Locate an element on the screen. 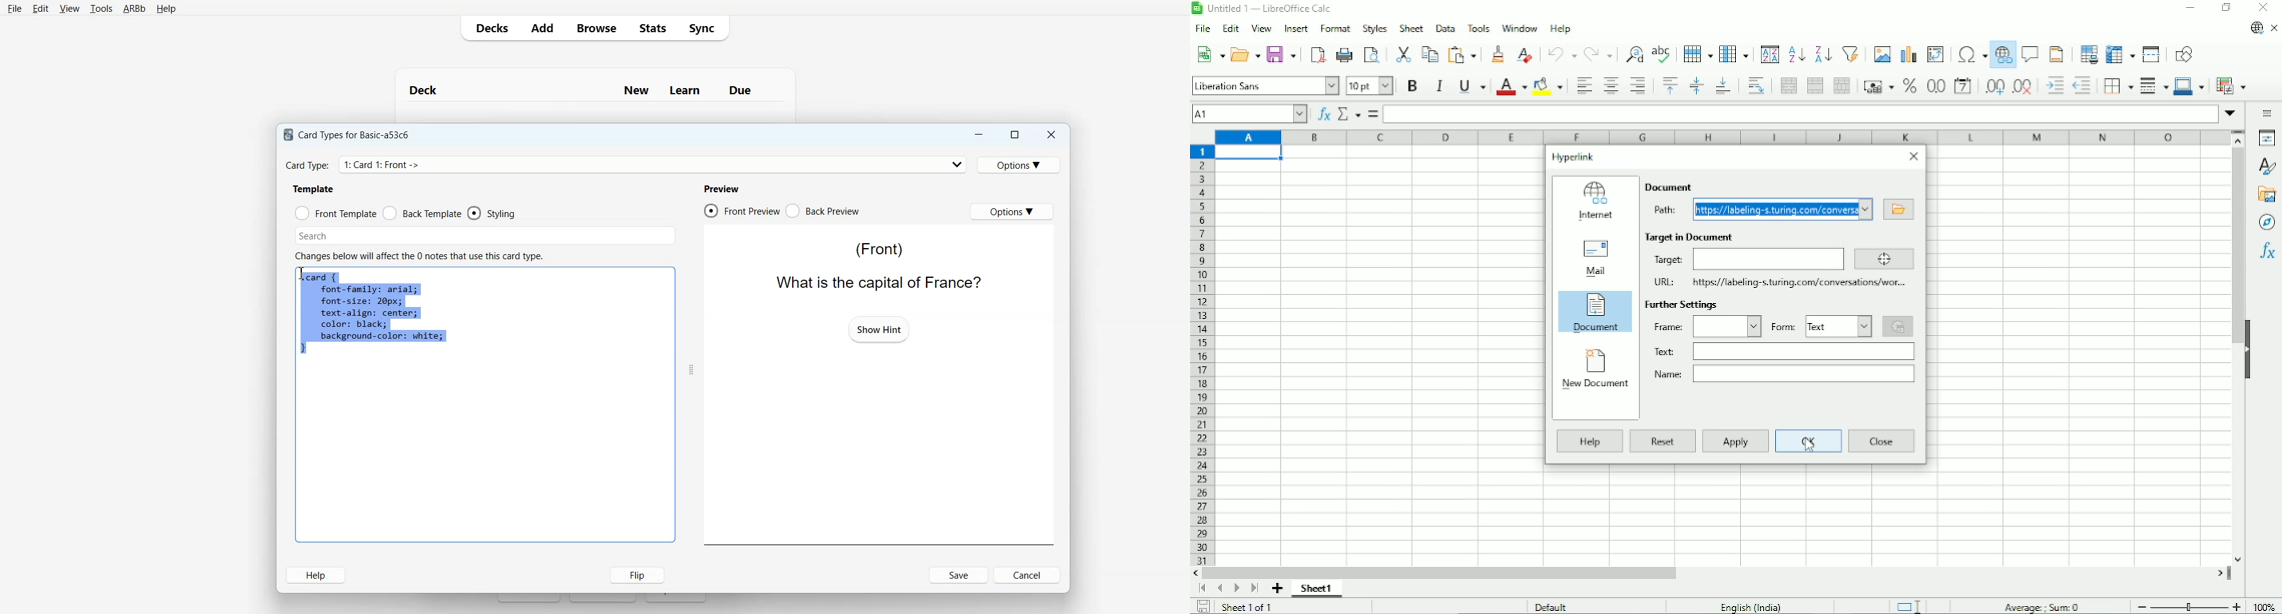 Image resolution: width=2296 pixels, height=616 pixels. Cut is located at coordinates (1403, 52).